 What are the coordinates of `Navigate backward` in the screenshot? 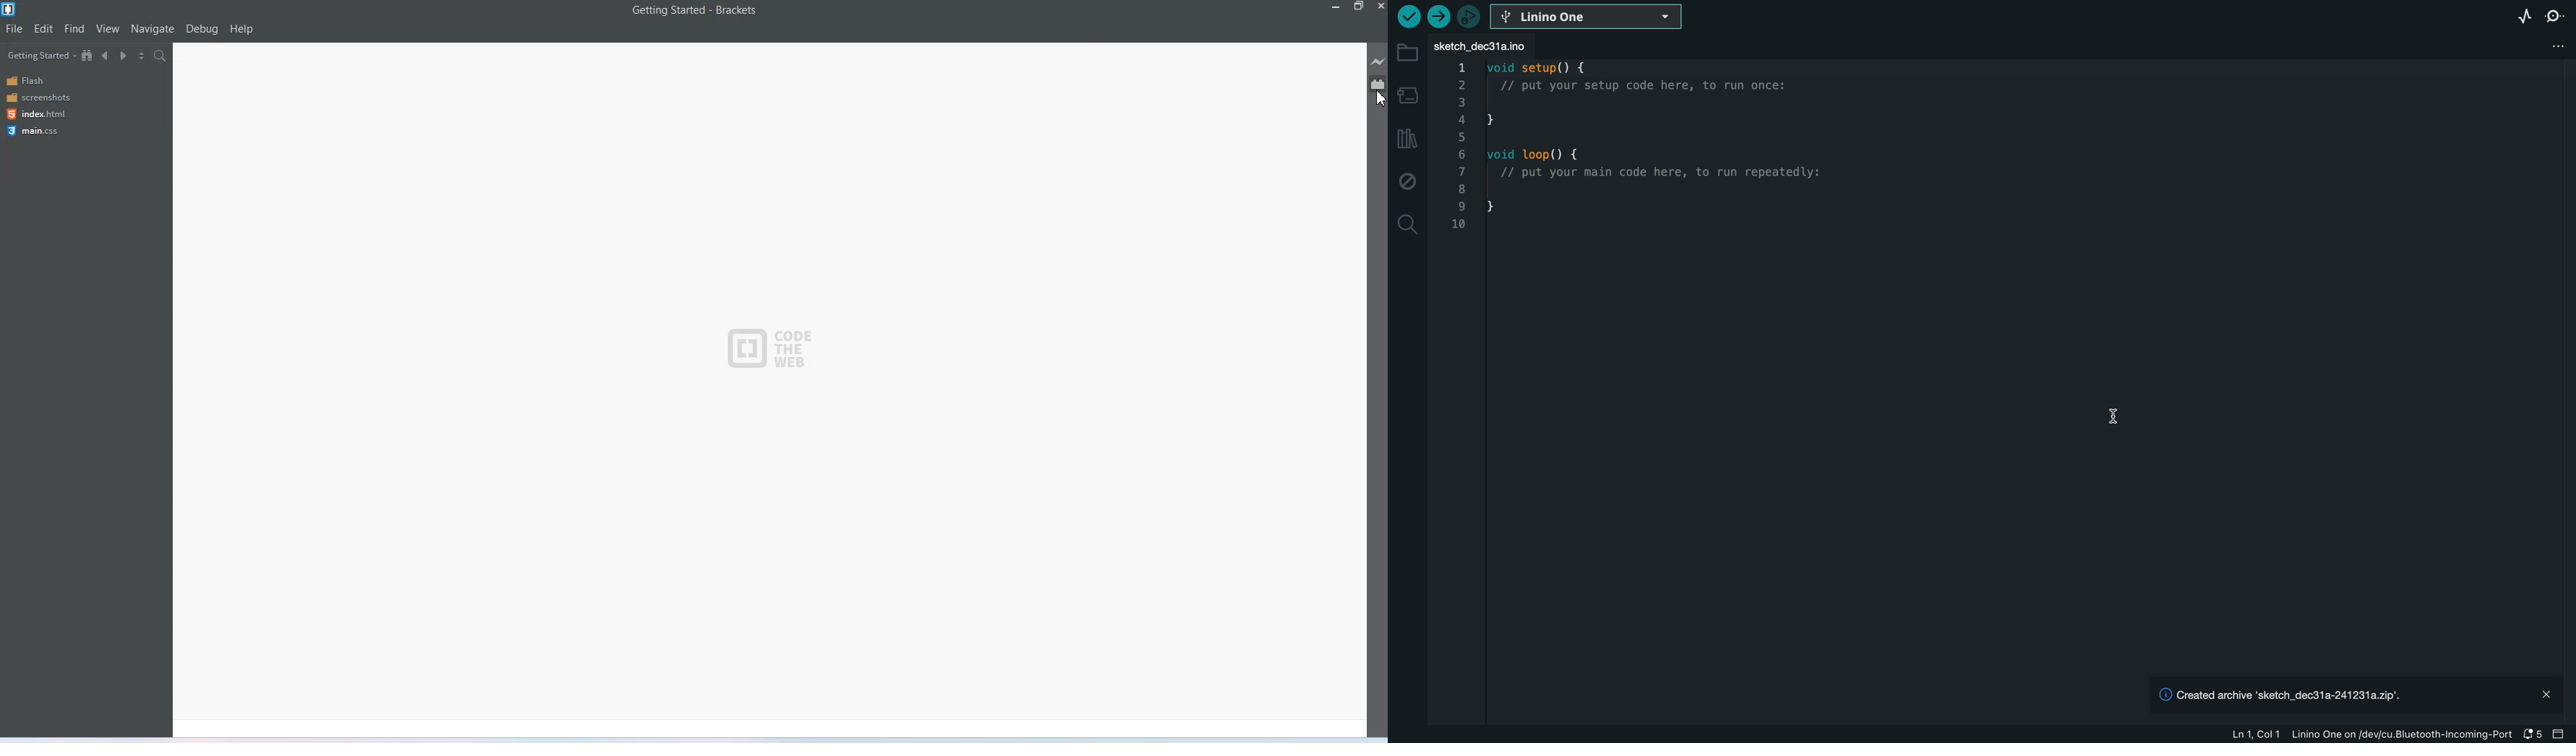 It's located at (106, 55).